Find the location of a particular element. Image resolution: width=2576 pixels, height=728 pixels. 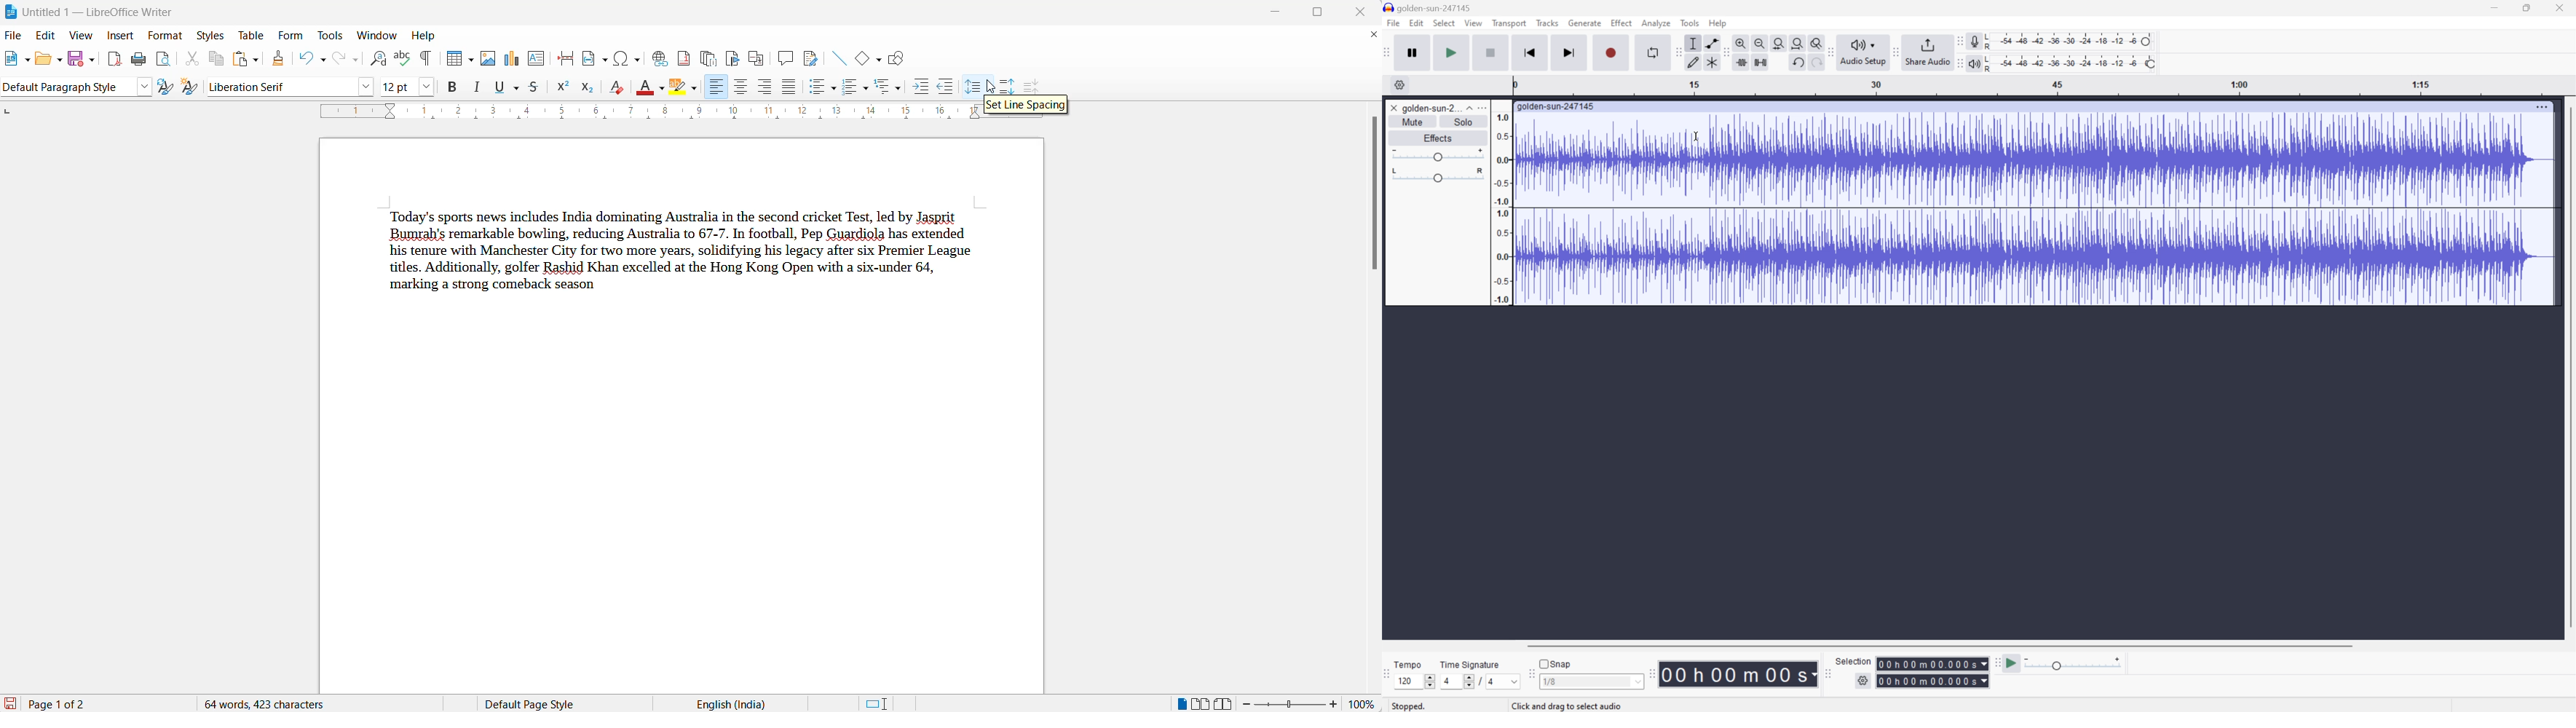

field is located at coordinates (594, 59).